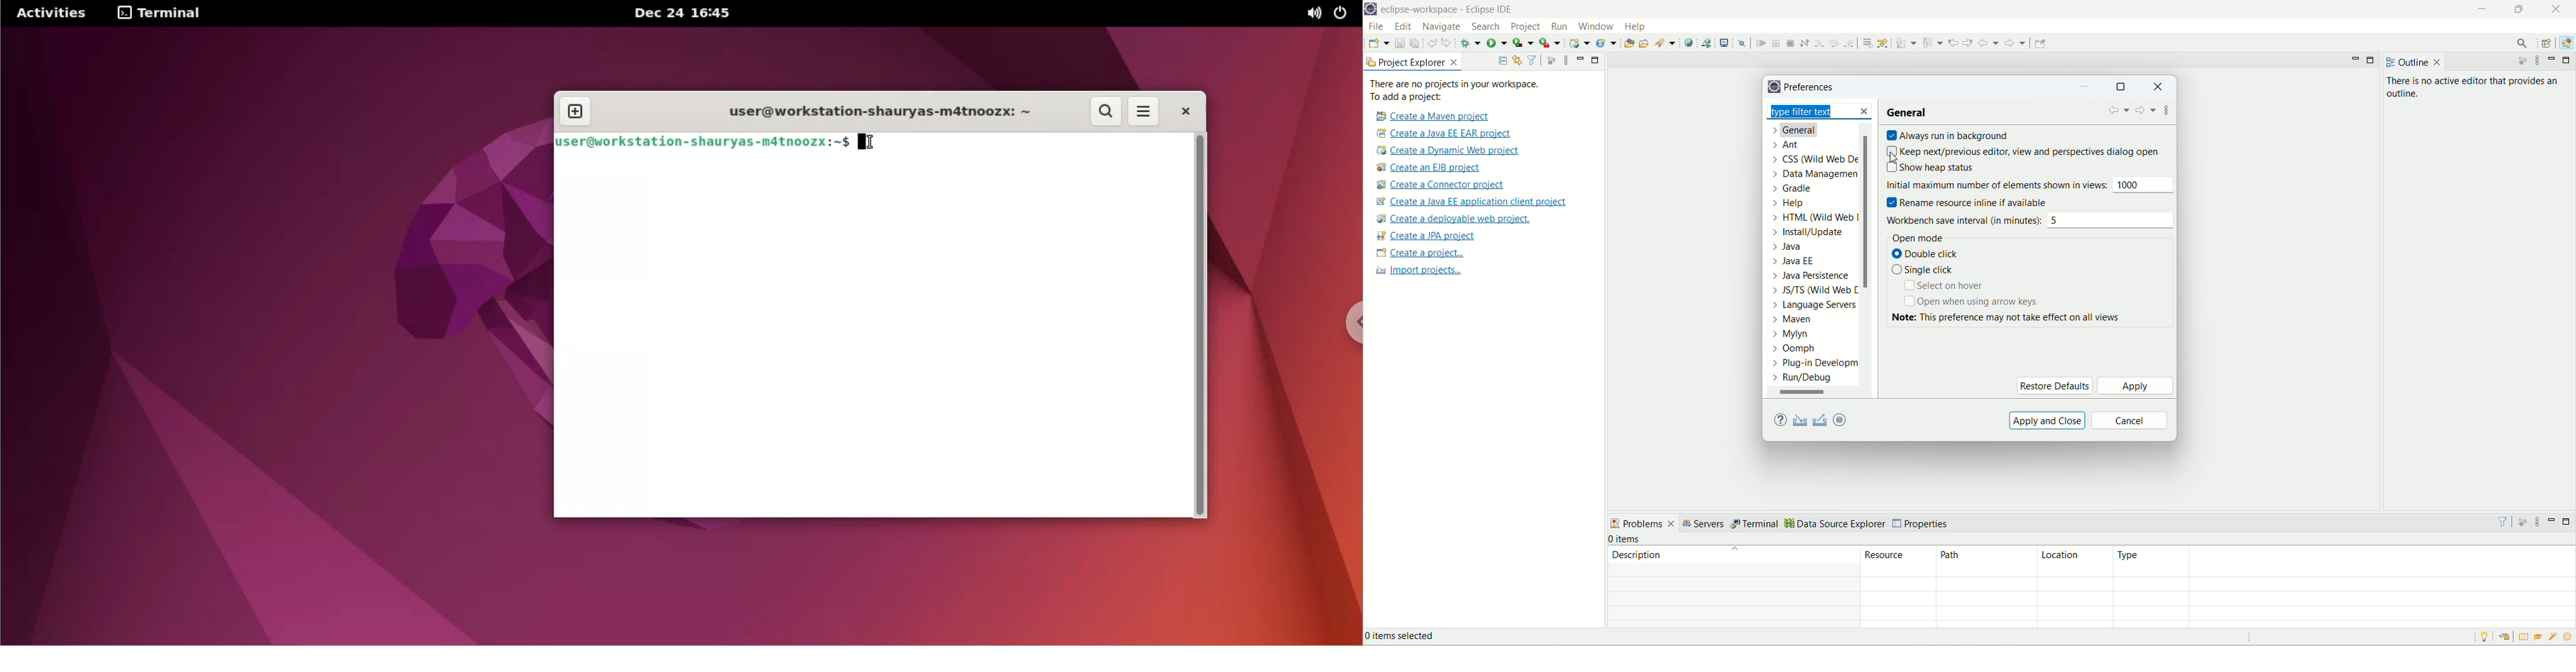 The image size is (2576, 672). Describe the element at coordinates (1891, 159) in the screenshot. I see `cursor` at that location.